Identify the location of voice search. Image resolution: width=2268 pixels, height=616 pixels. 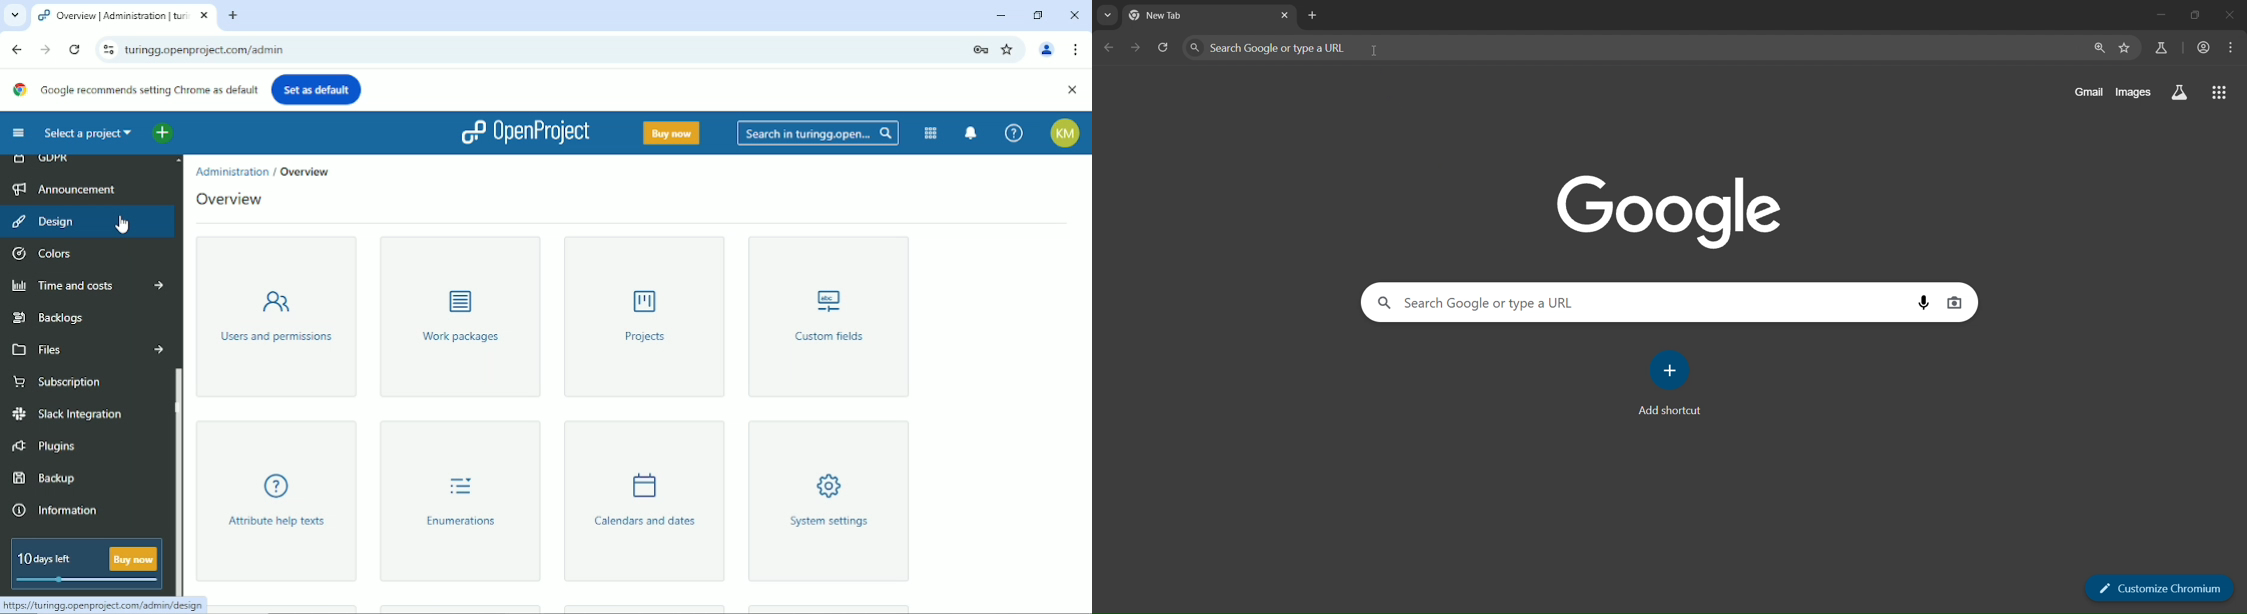
(1922, 302).